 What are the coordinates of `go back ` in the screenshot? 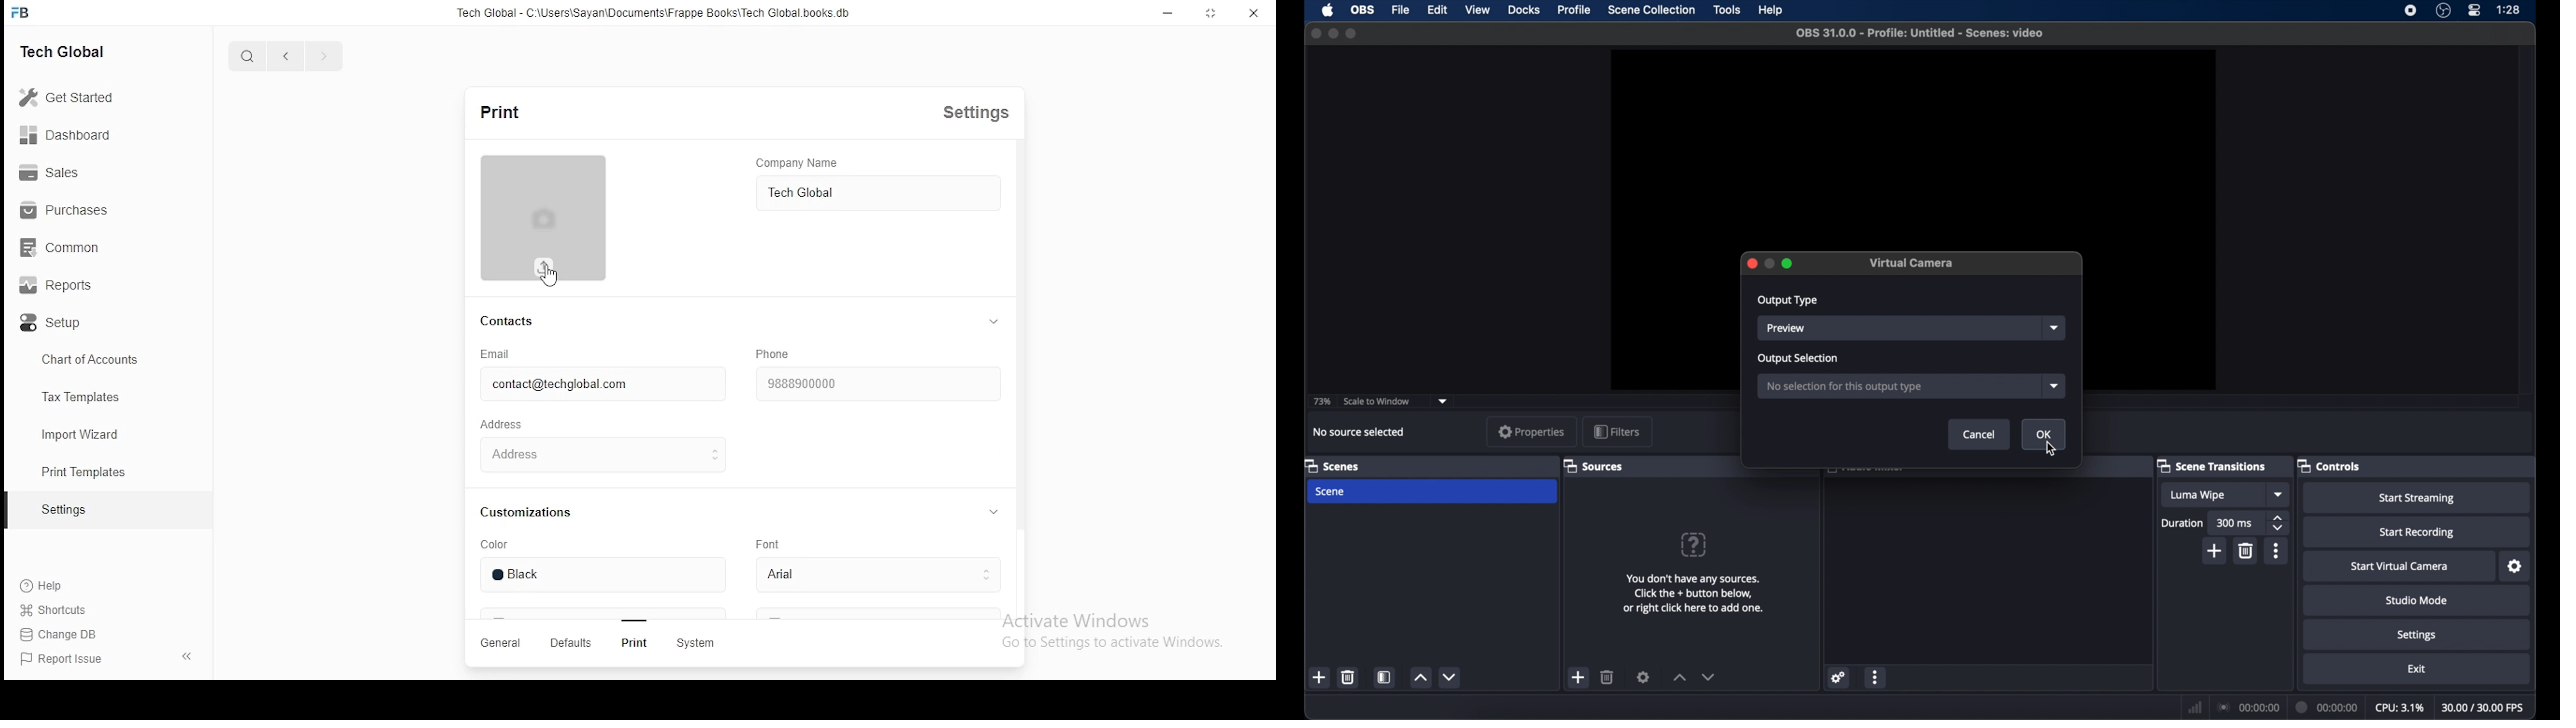 It's located at (287, 57).